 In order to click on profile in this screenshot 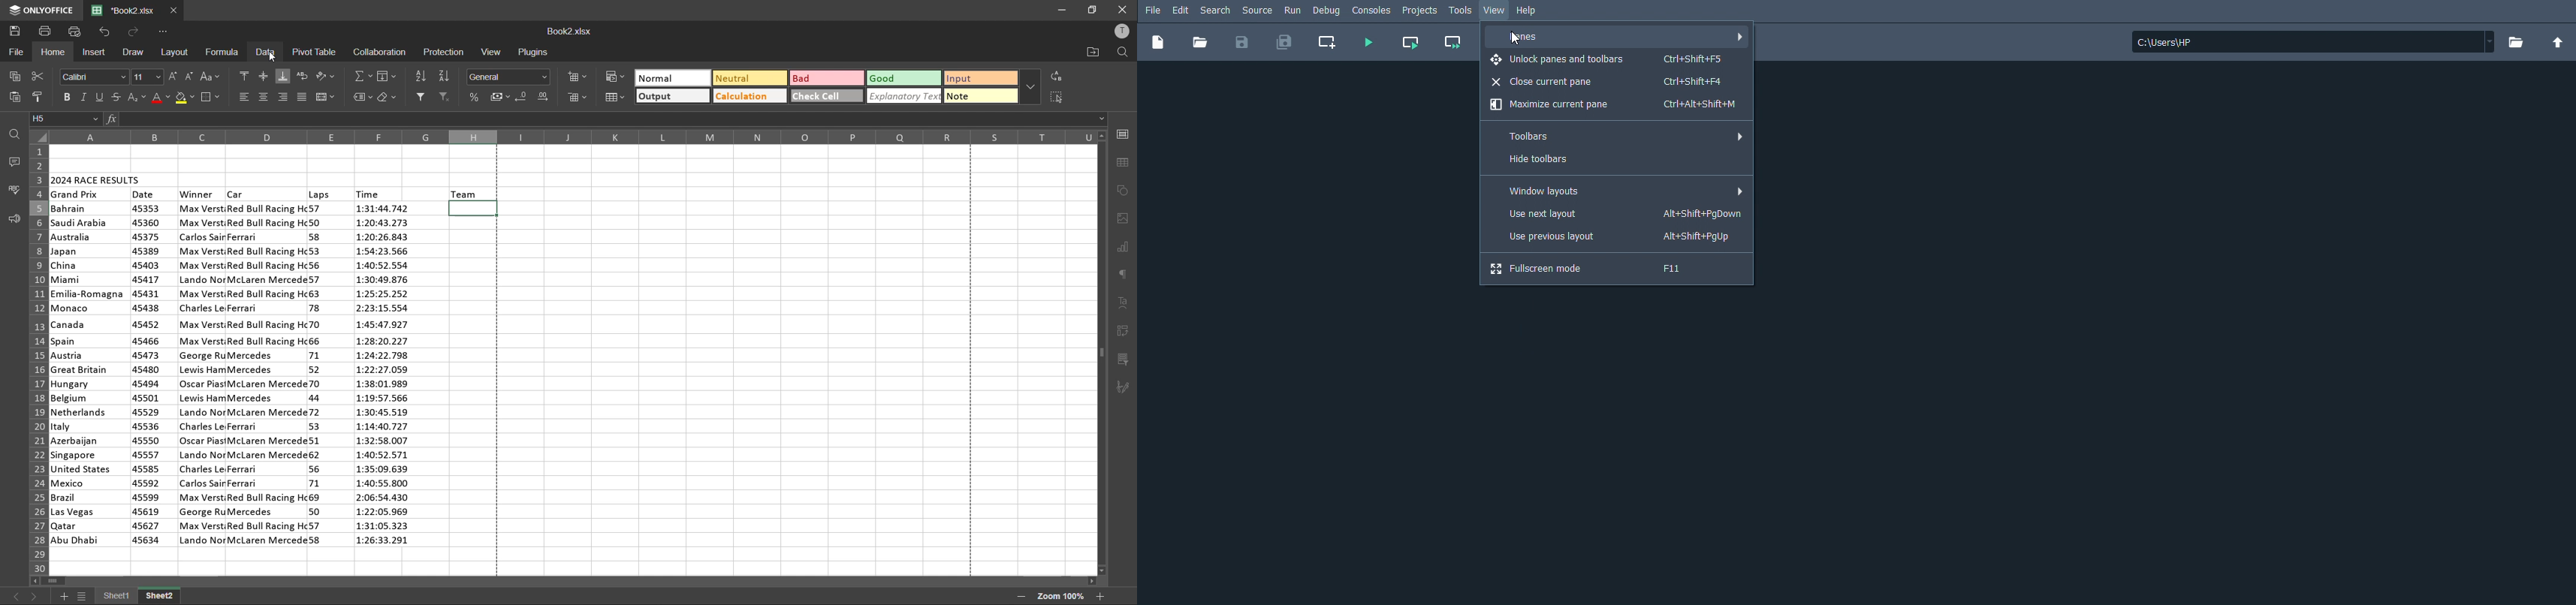, I will do `click(1121, 33)`.